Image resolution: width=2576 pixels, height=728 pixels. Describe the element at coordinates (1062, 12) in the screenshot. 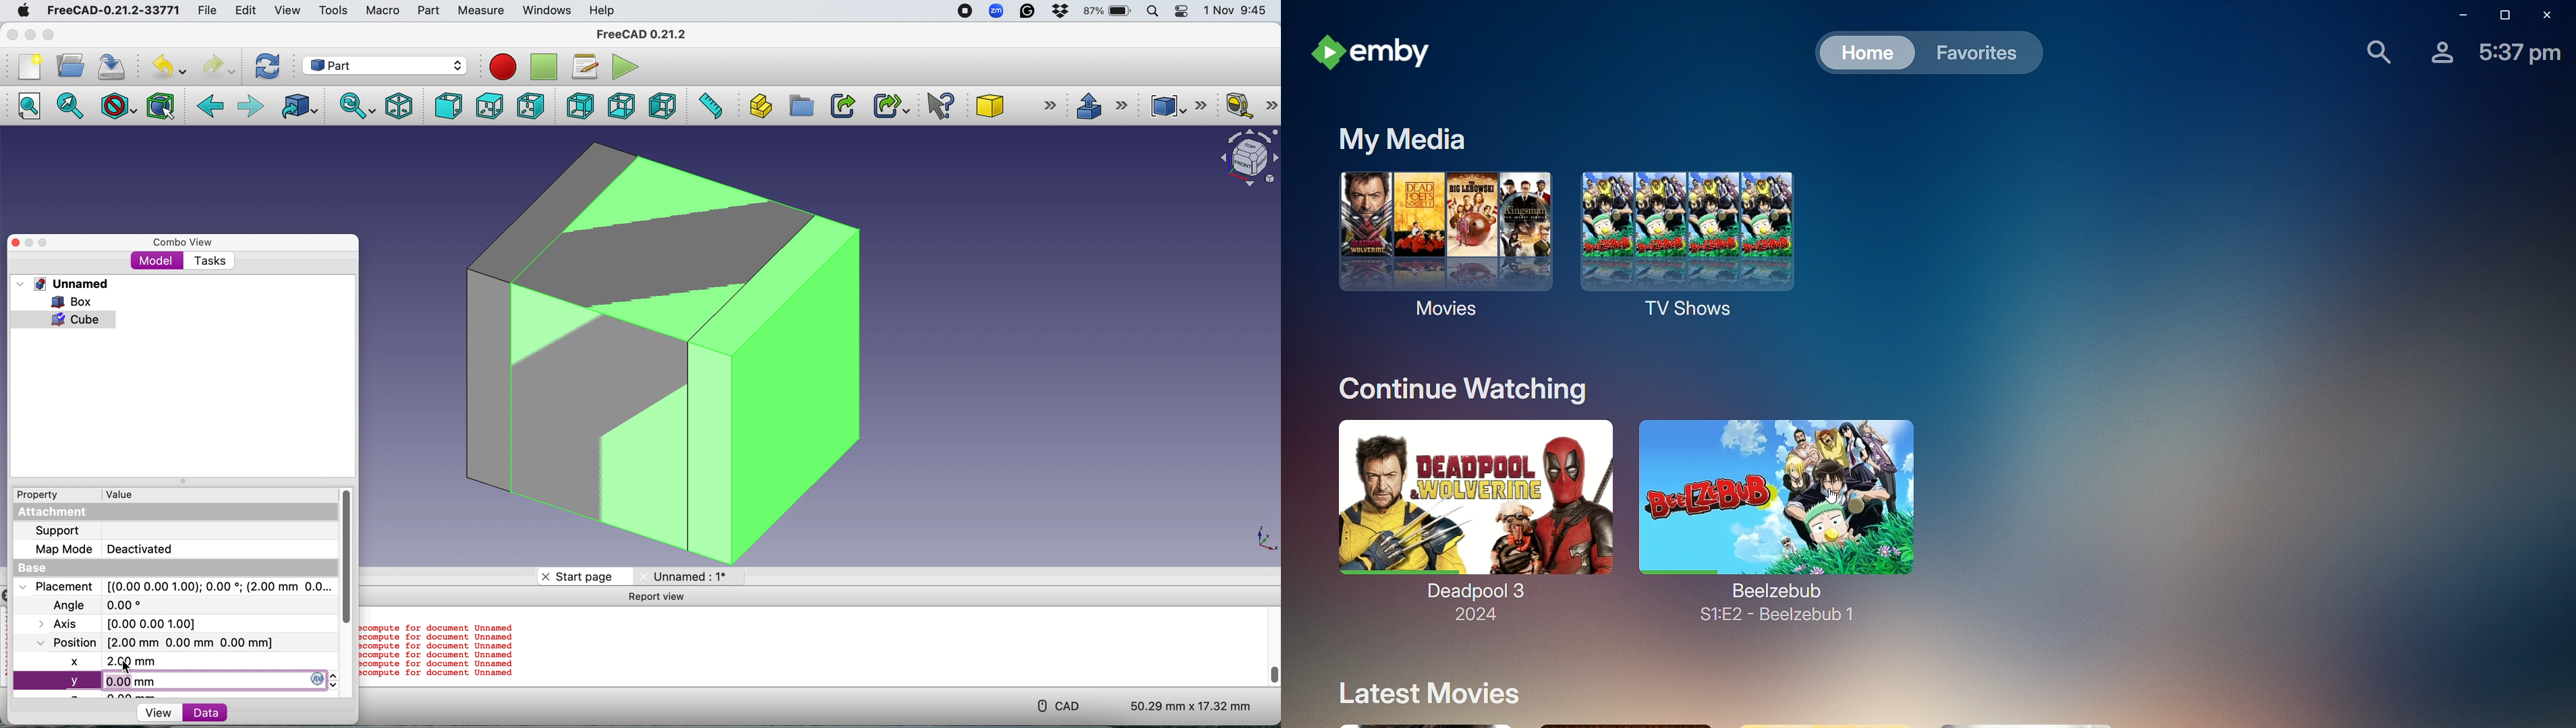

I see `Dropbox` at that location.